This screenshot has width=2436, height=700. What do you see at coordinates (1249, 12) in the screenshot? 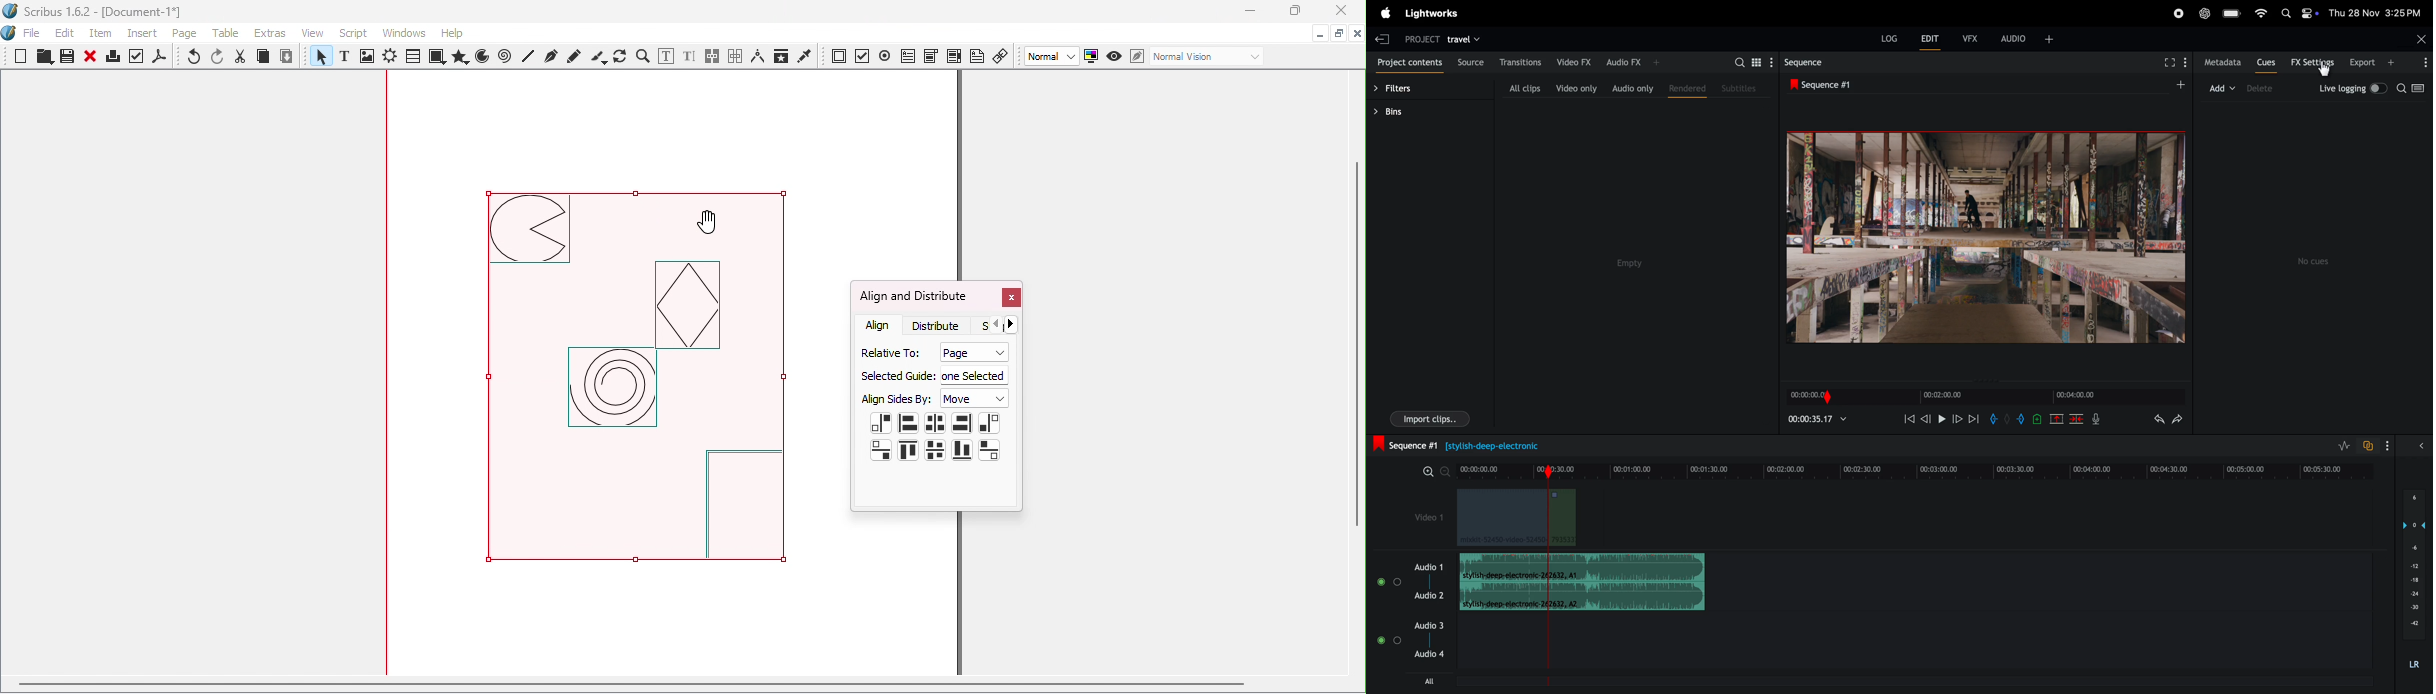
I see `Minimize` at bounding box center [1249, 12].